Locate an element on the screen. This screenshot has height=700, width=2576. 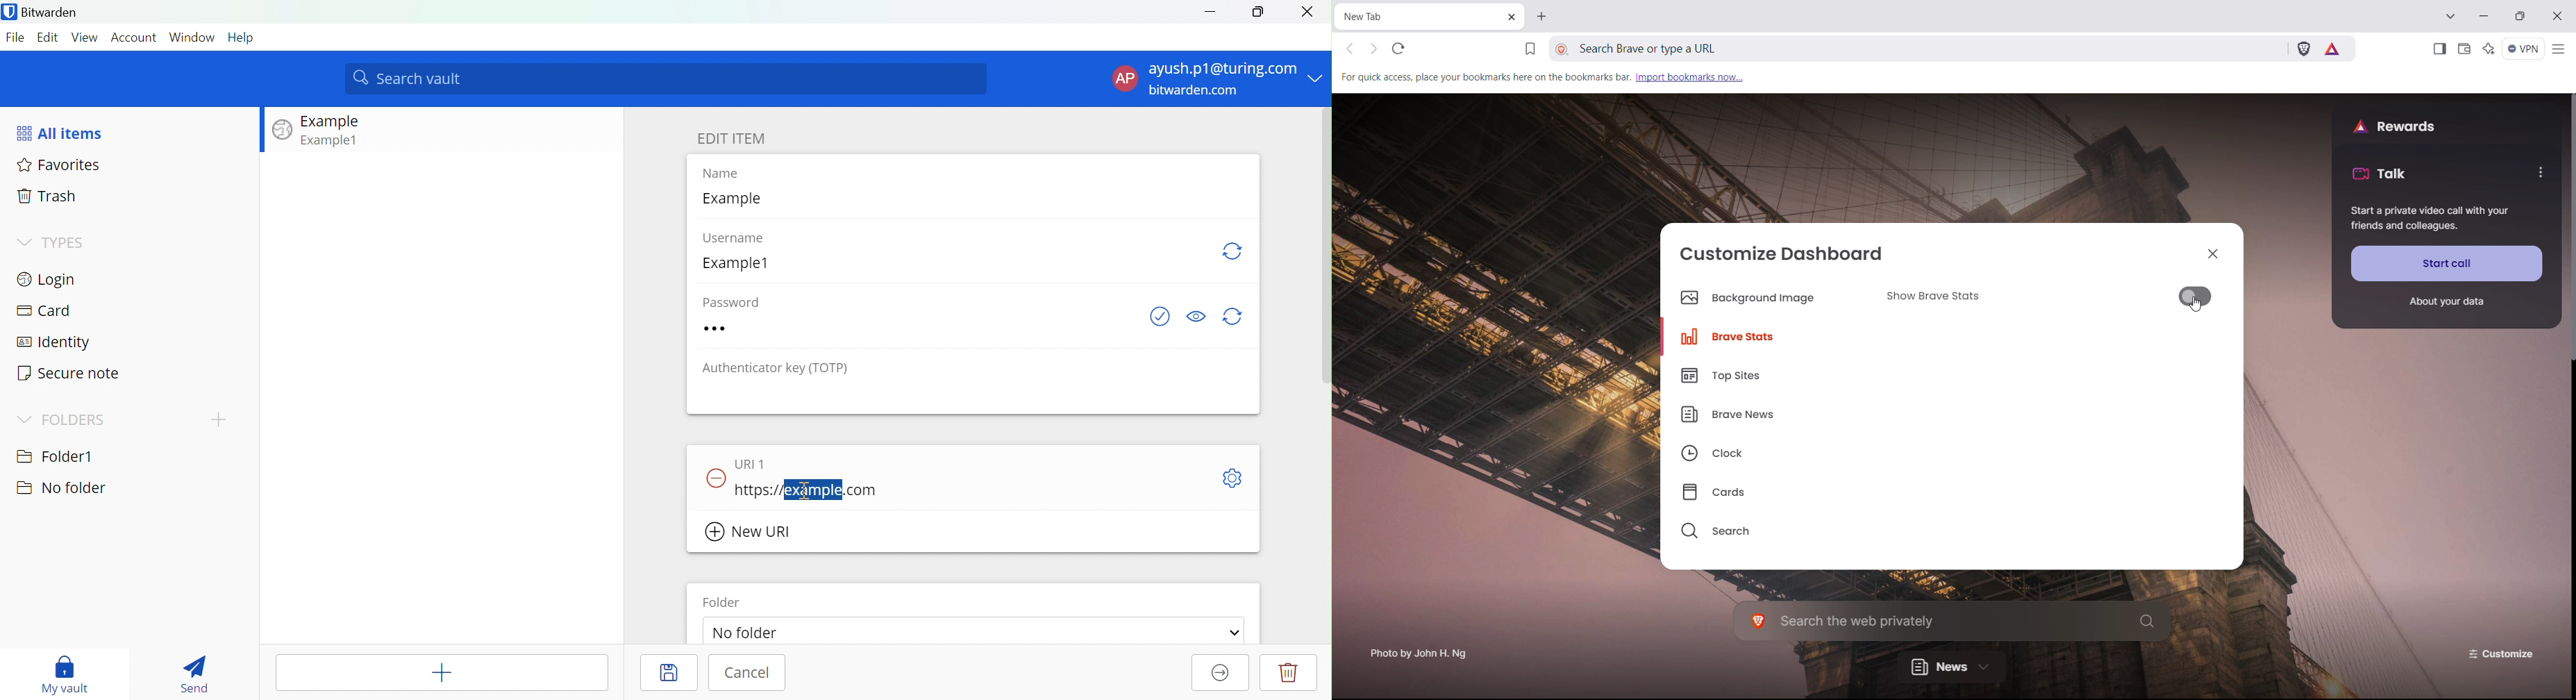
search brave or type a URL is located at coordinates (1841, 49).